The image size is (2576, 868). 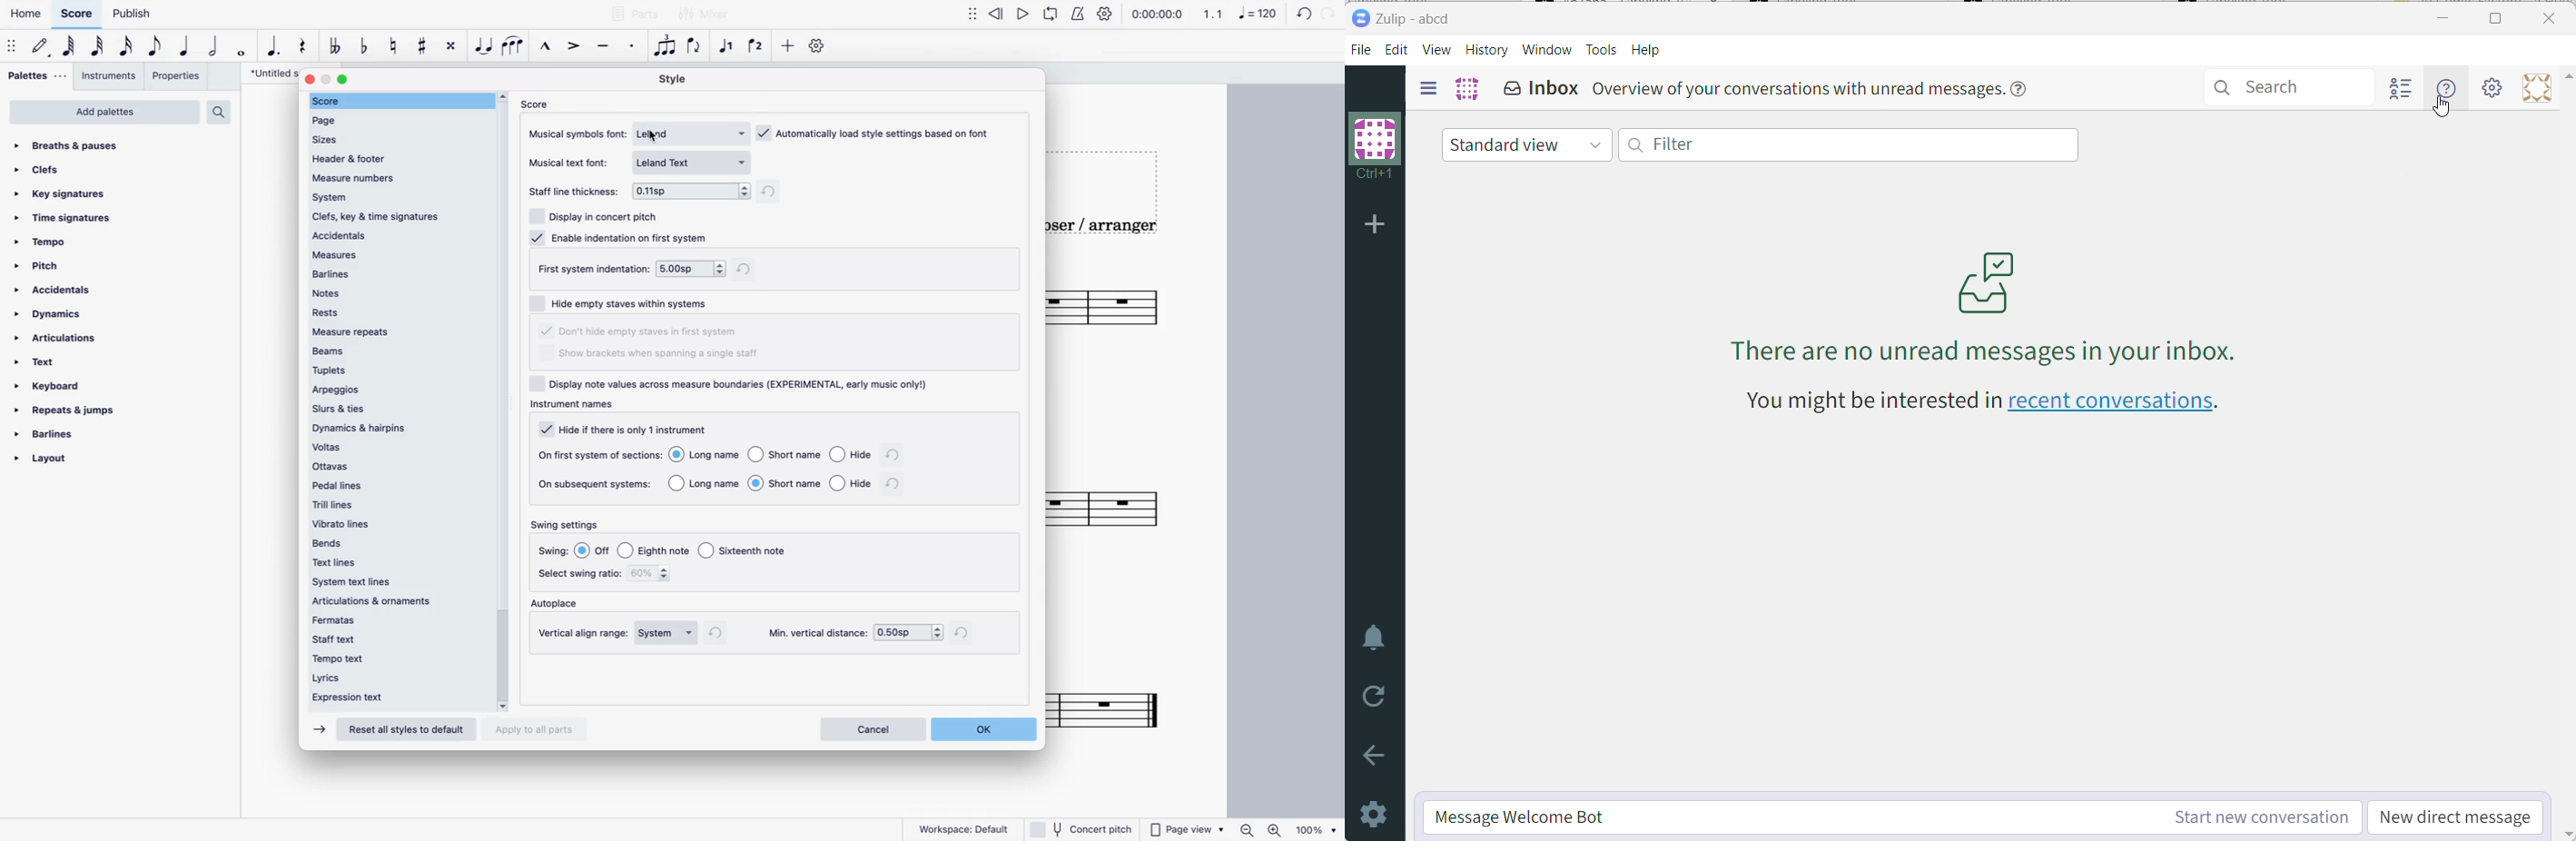 I want to click on vibrato lines, so click(x=399, y=523).